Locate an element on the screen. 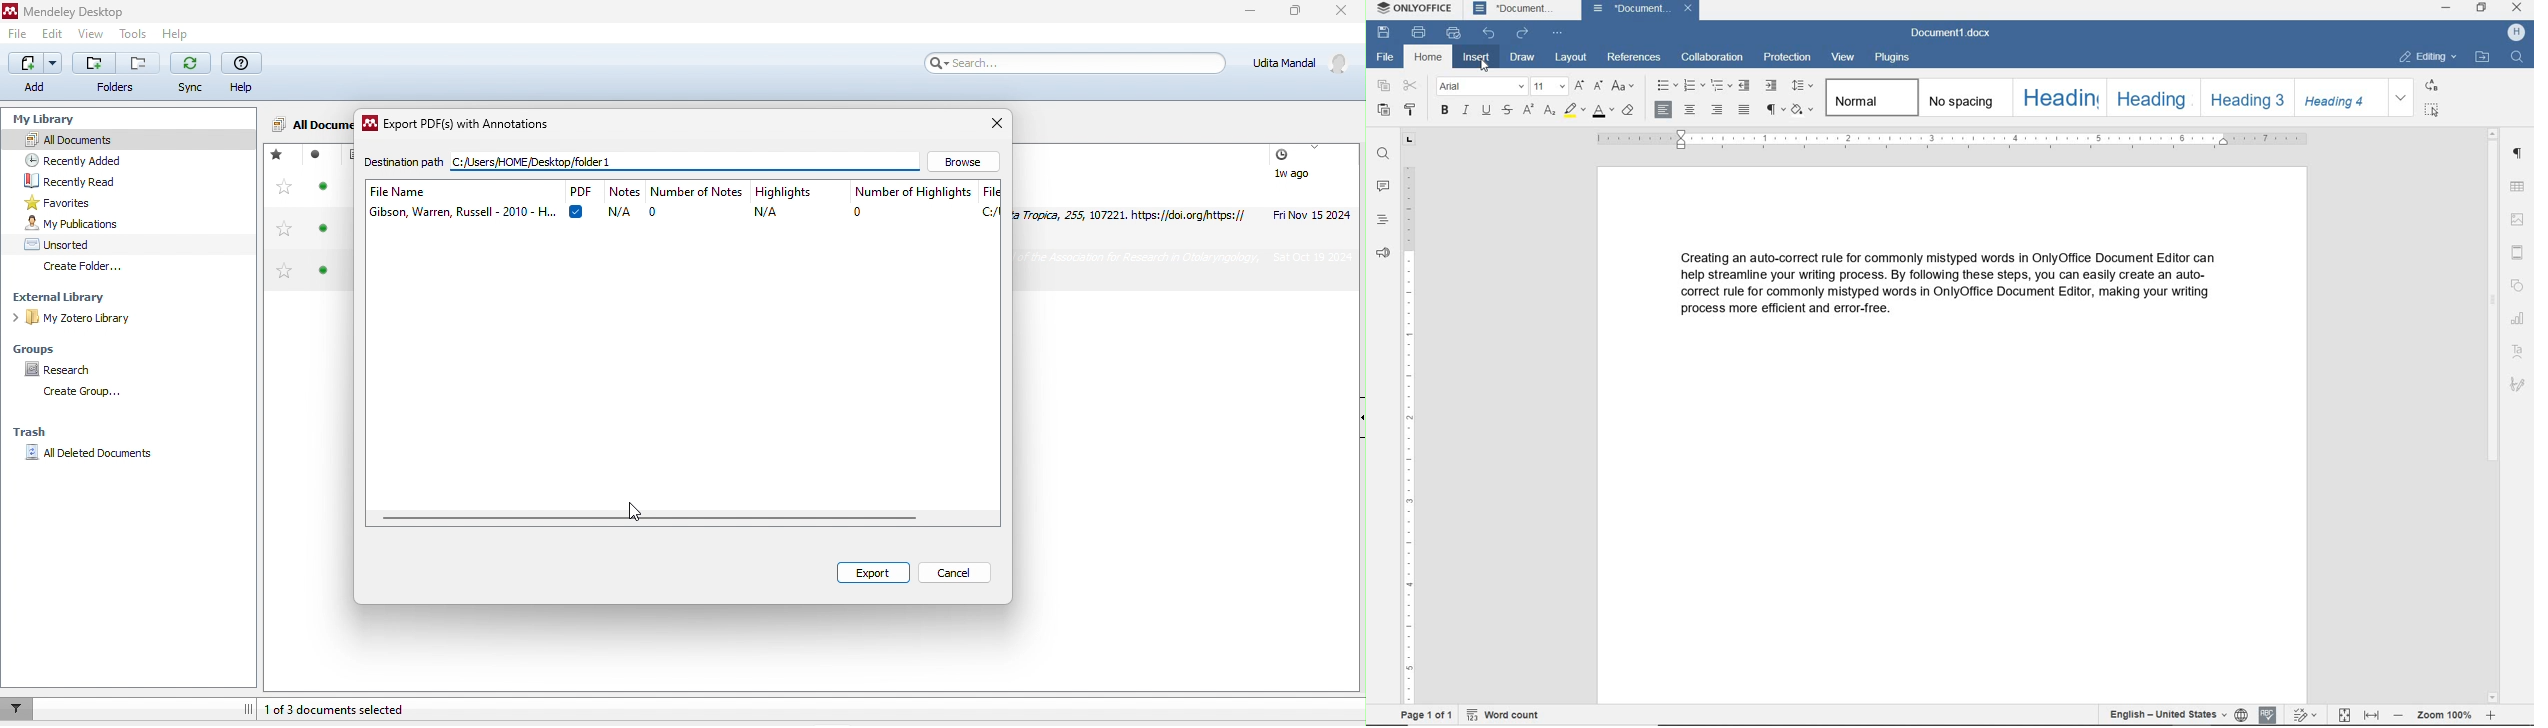  export pdf with annotations is located at coordinates (461, 127).